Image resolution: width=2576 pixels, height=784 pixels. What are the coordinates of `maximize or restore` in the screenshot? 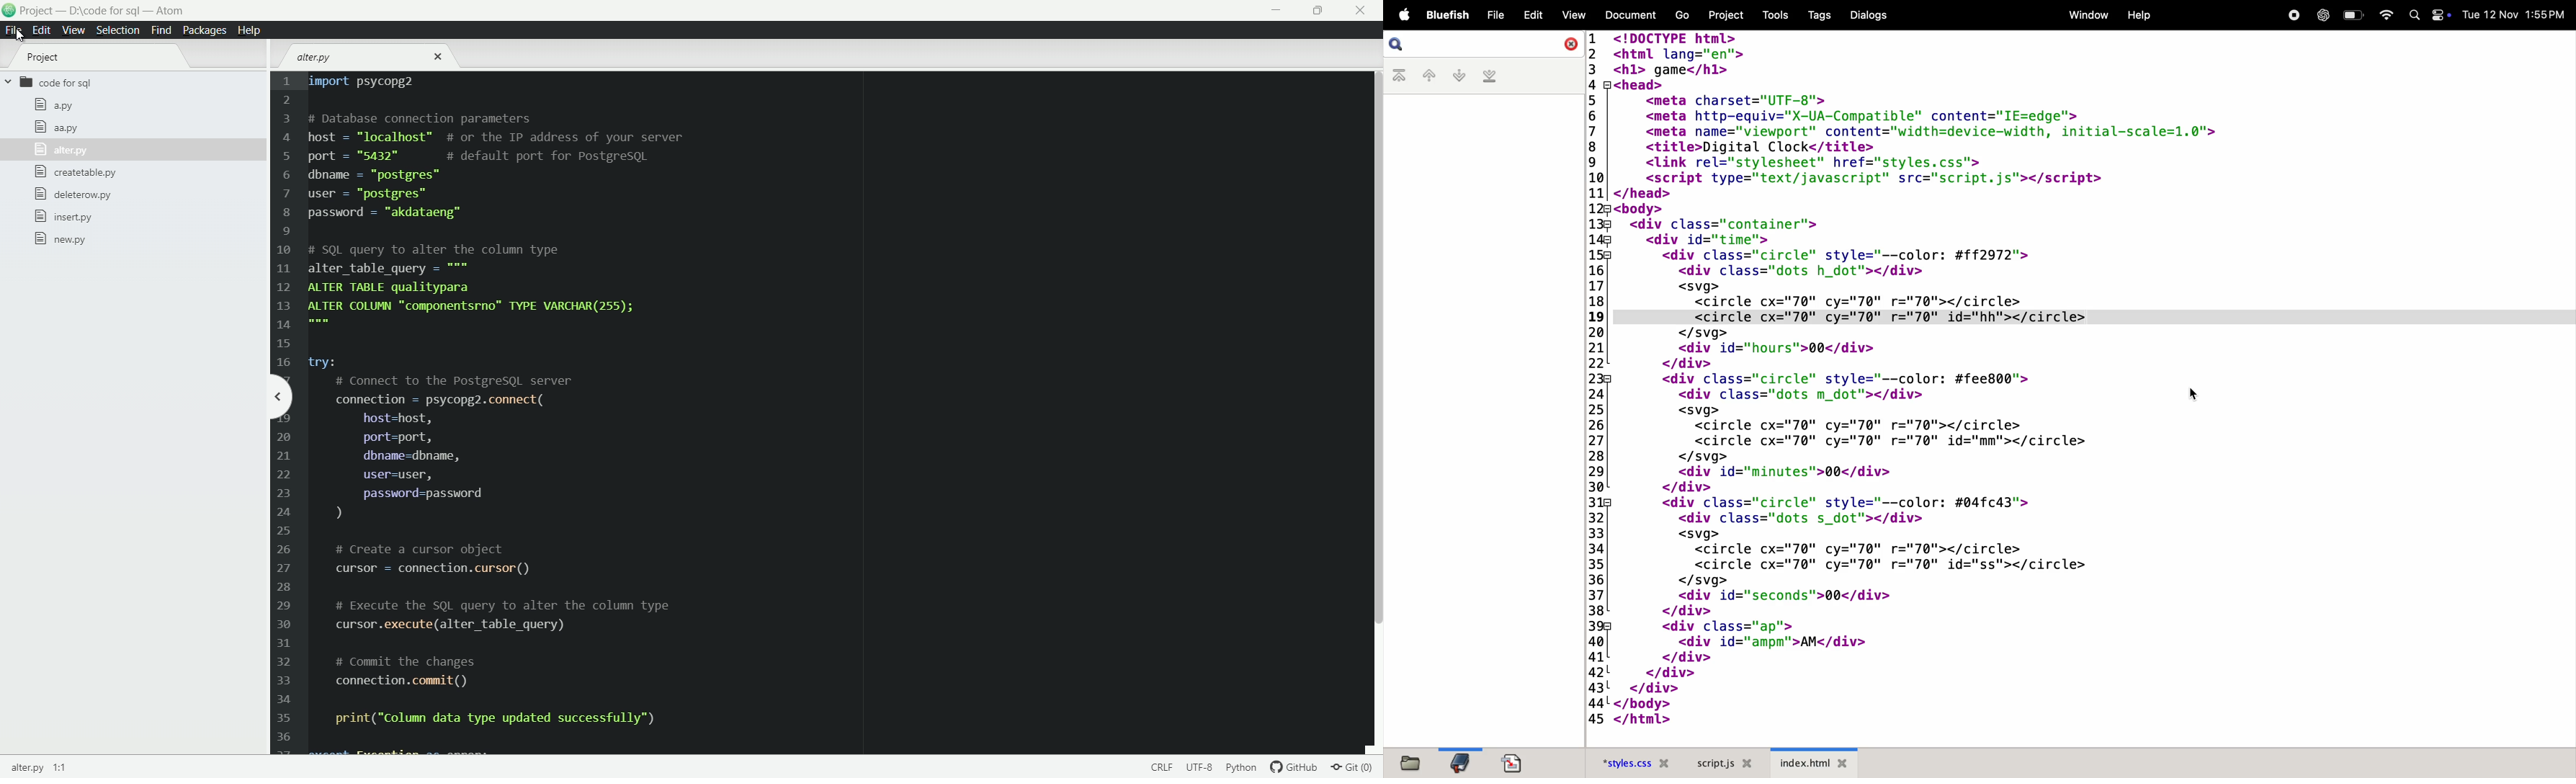 It's located at (1320, 11).